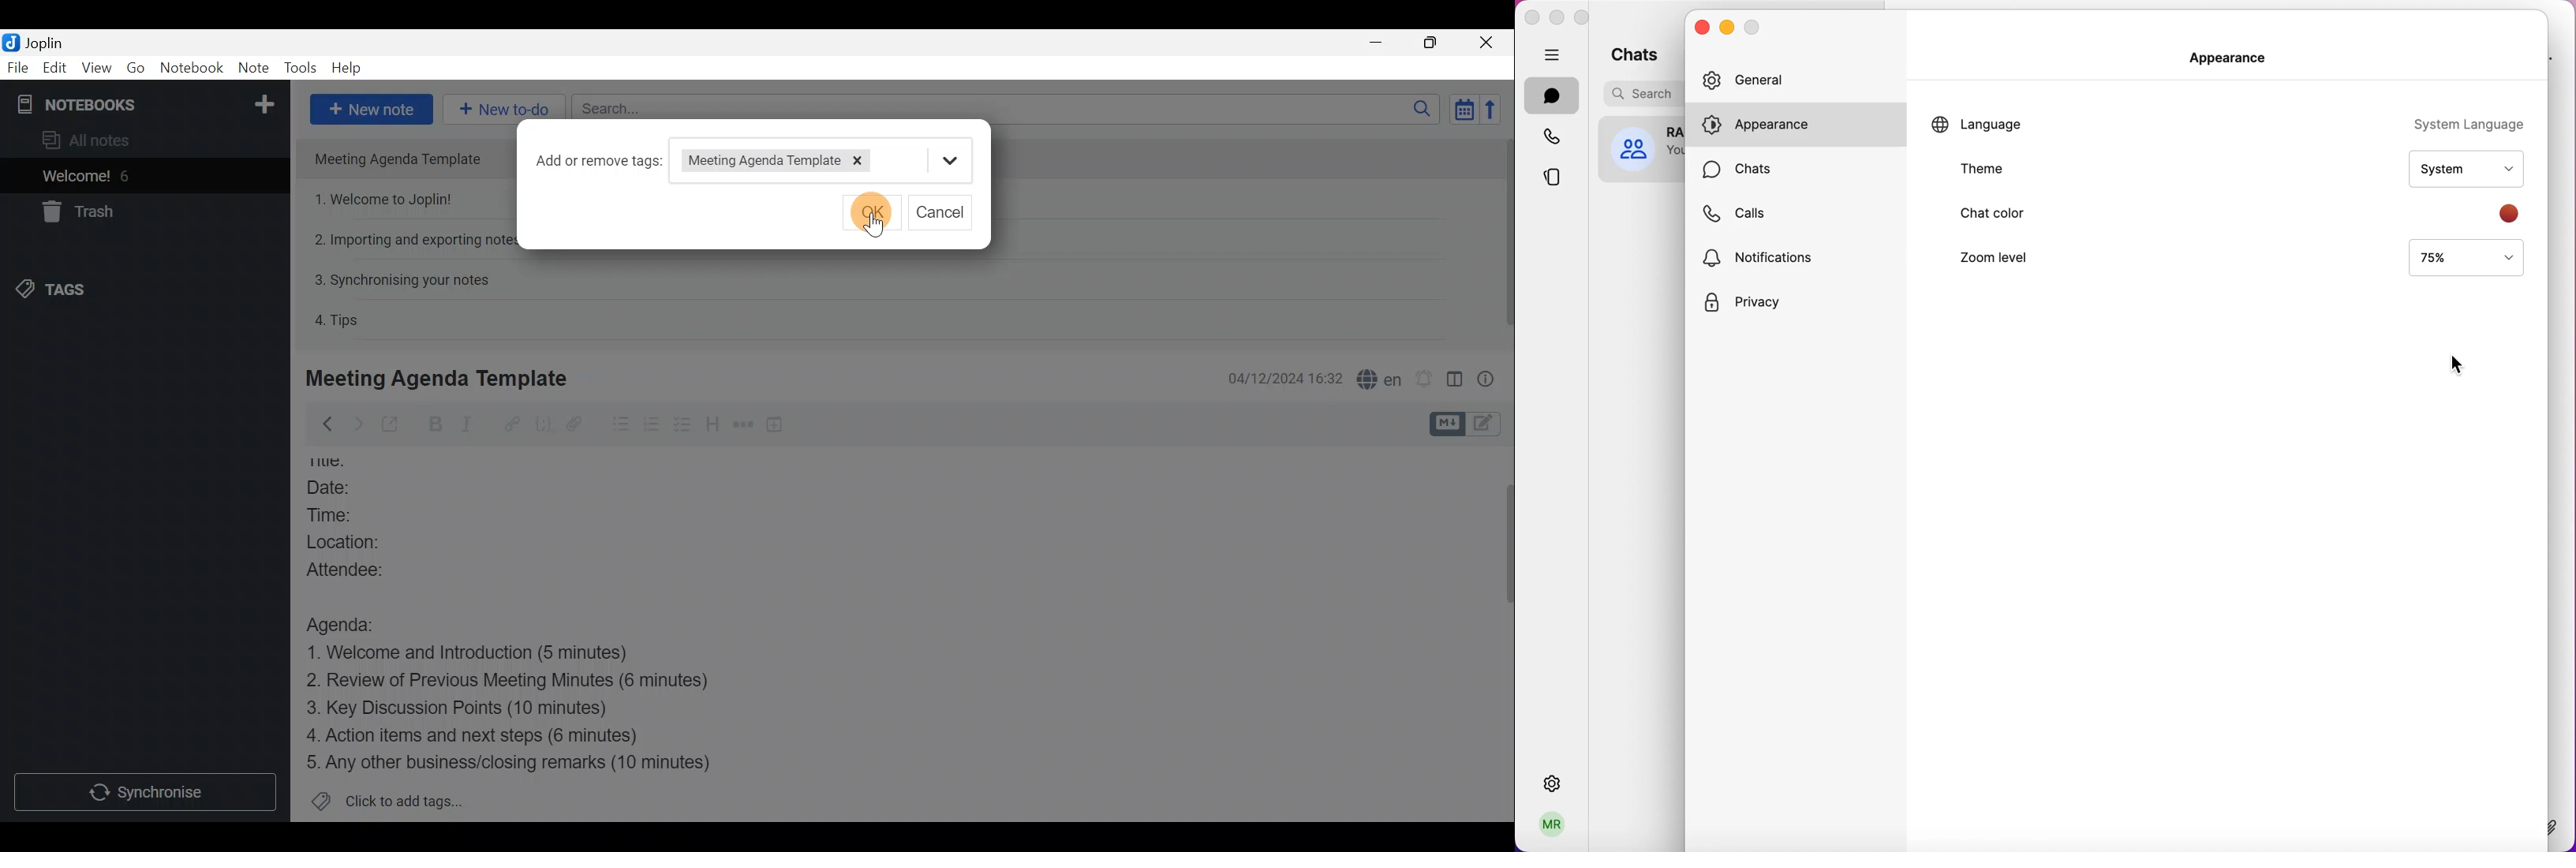 The height and width of the screenshot is (868, 2576). Describe the element at coordinates (1770, 306) in the screenshot. I see `privacy` at that location.